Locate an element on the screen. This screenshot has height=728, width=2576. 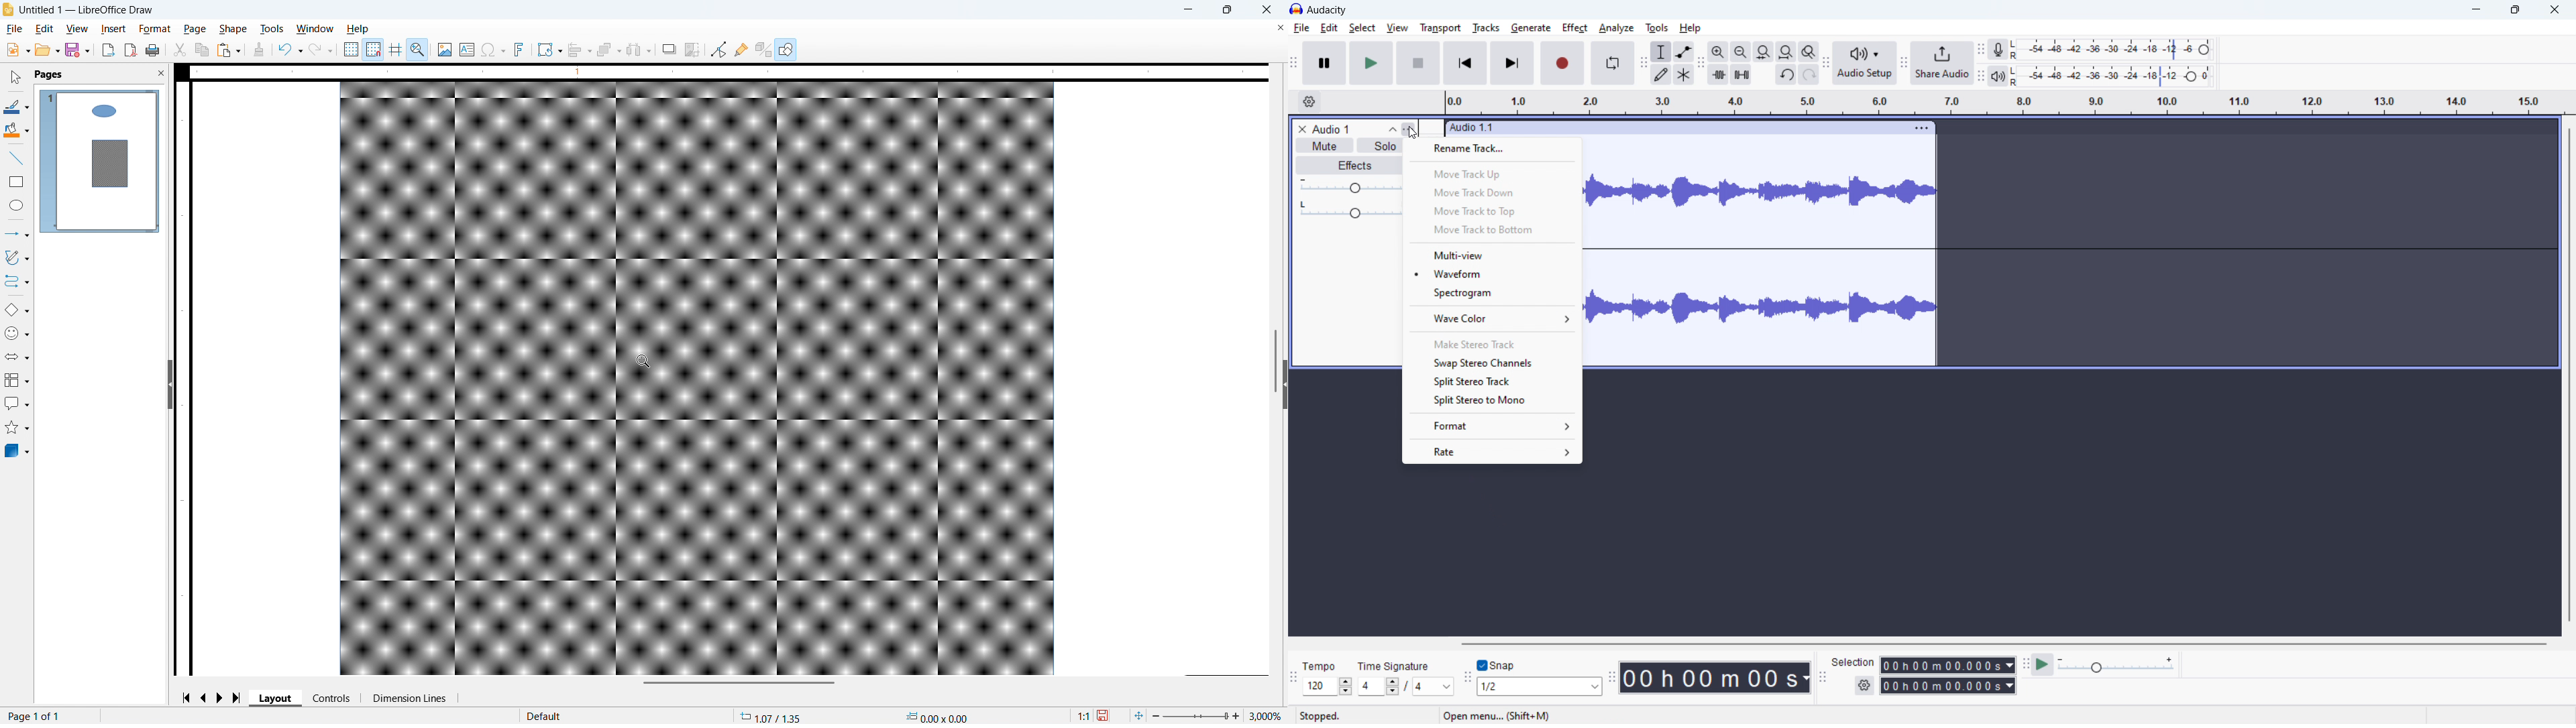
selection is located at coordinates (1854, 662).